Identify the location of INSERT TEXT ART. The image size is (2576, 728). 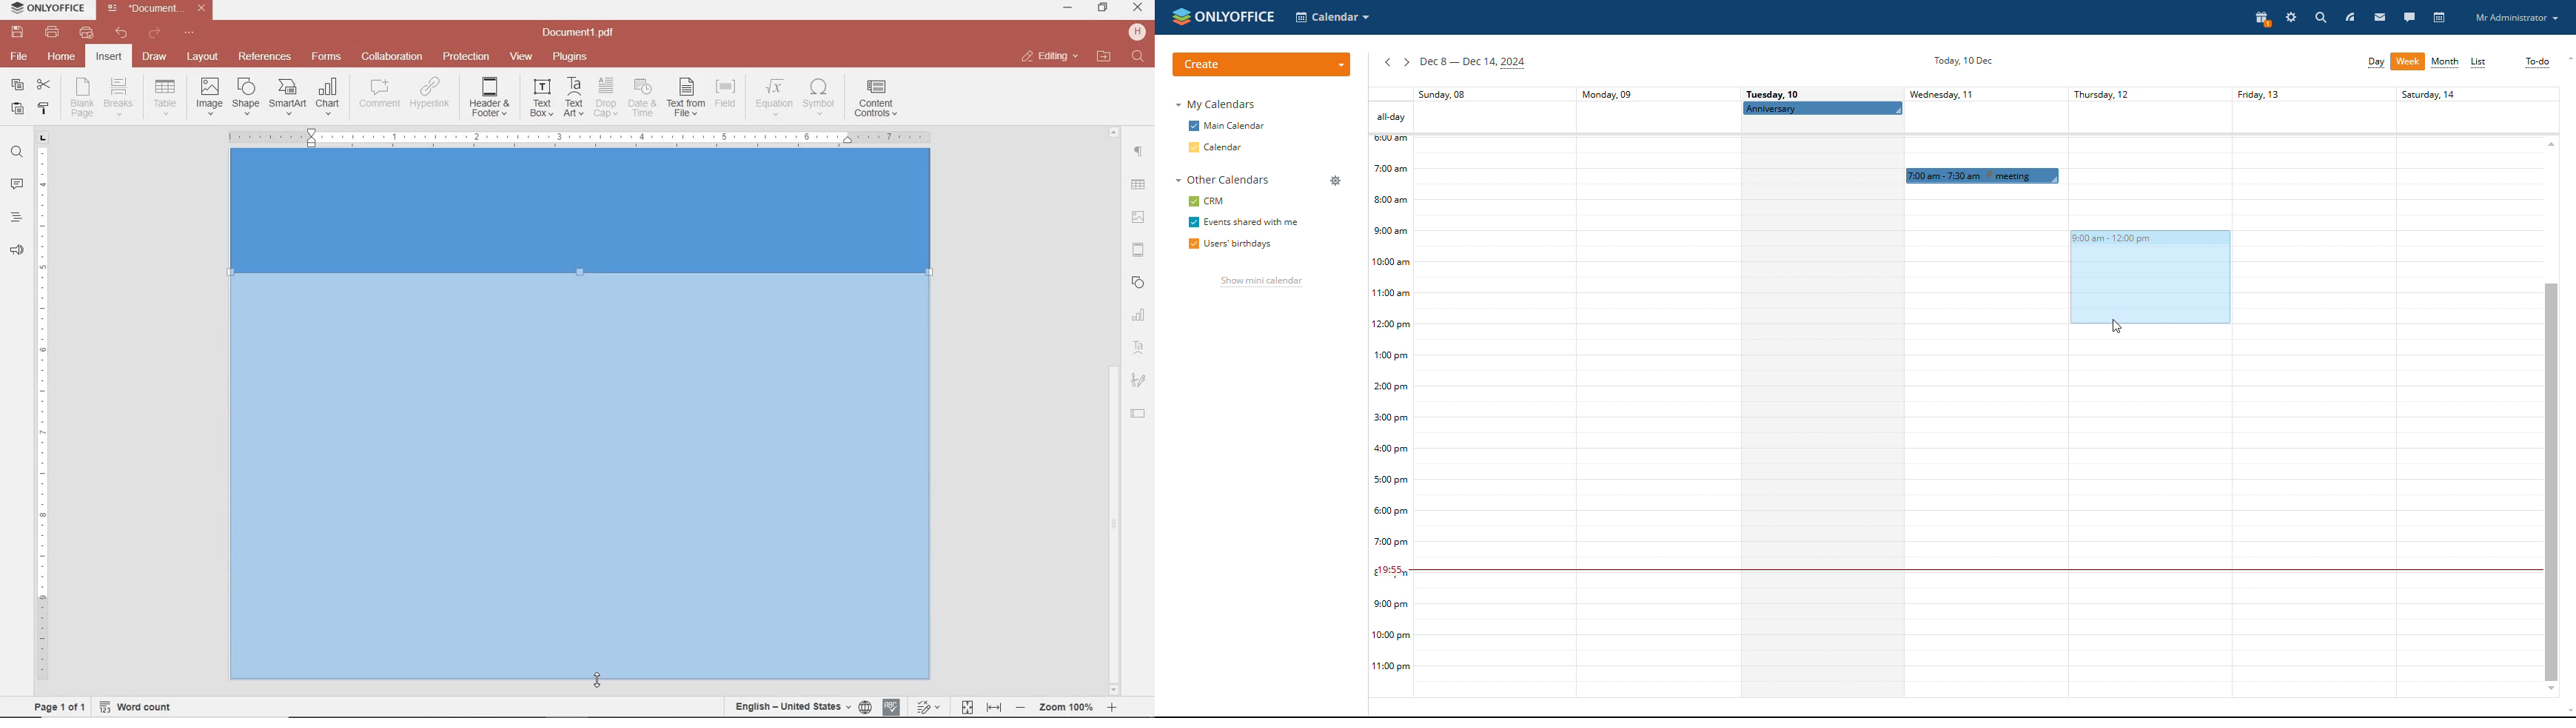
(574, 98).